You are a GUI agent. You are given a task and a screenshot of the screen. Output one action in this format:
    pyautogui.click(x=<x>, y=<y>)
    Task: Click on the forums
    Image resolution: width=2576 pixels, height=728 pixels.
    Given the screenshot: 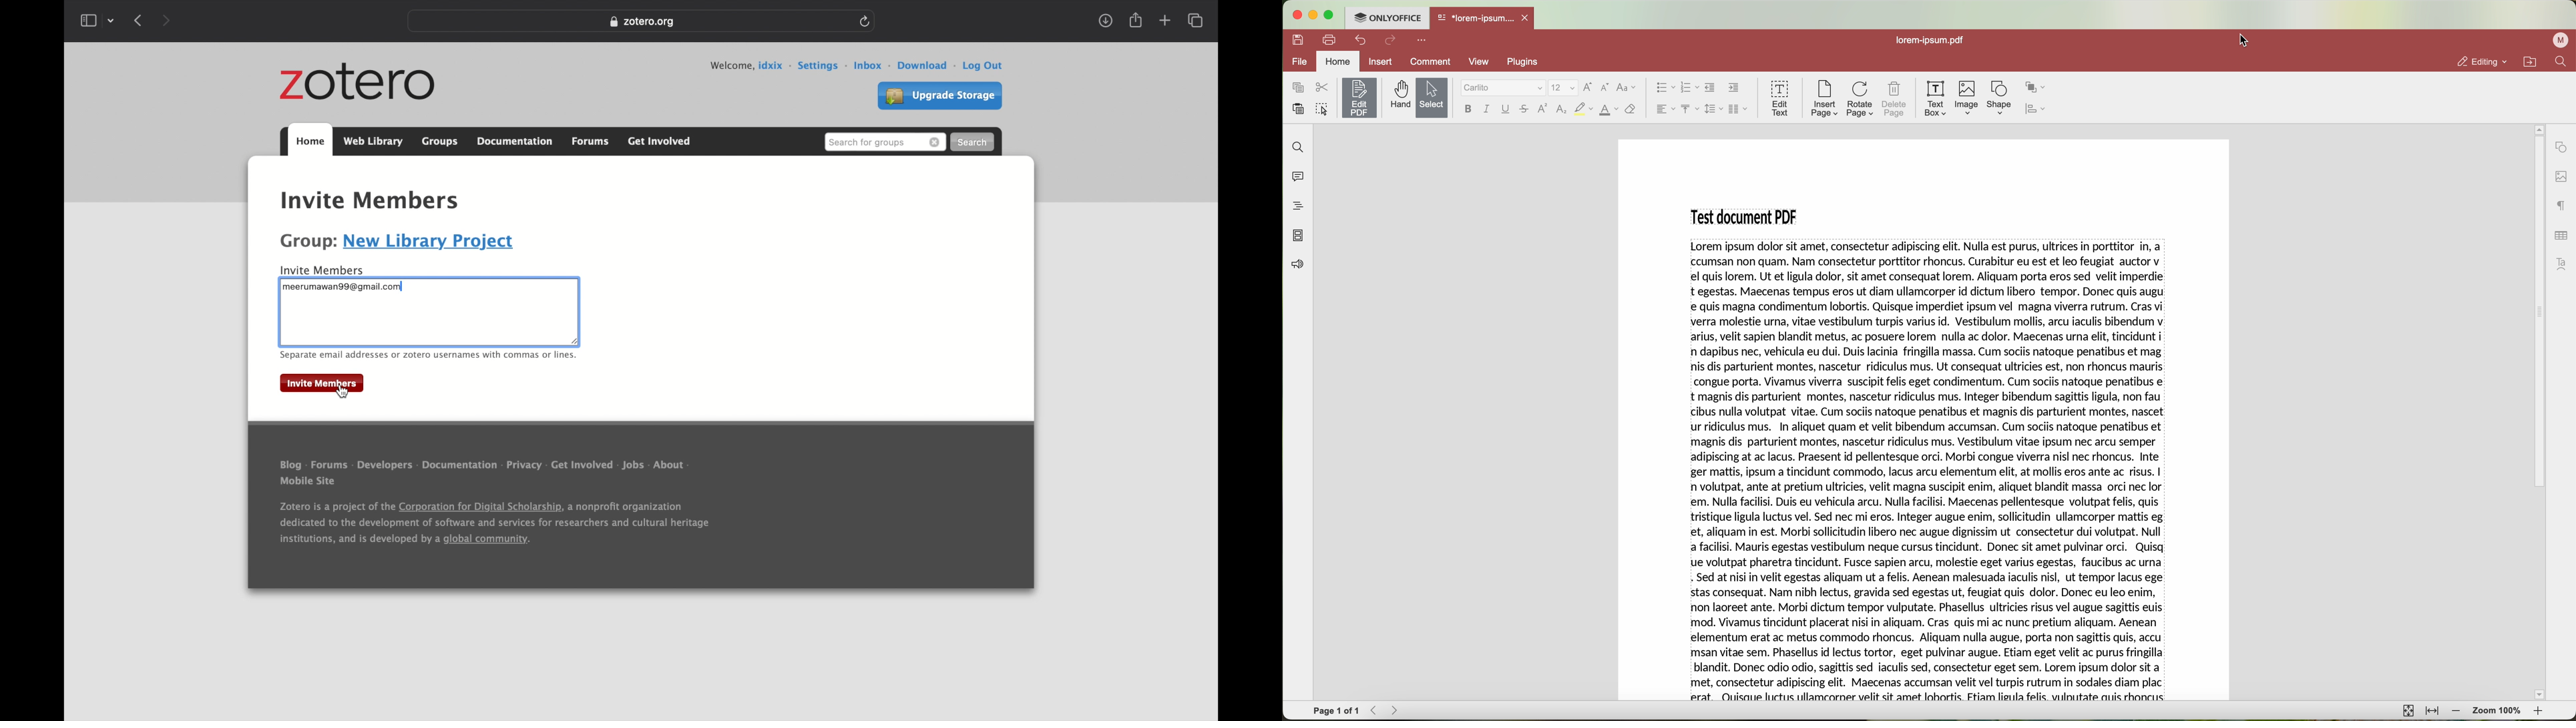 What is the action you would take?
    pyautogui.click(x=593, y=141)
    